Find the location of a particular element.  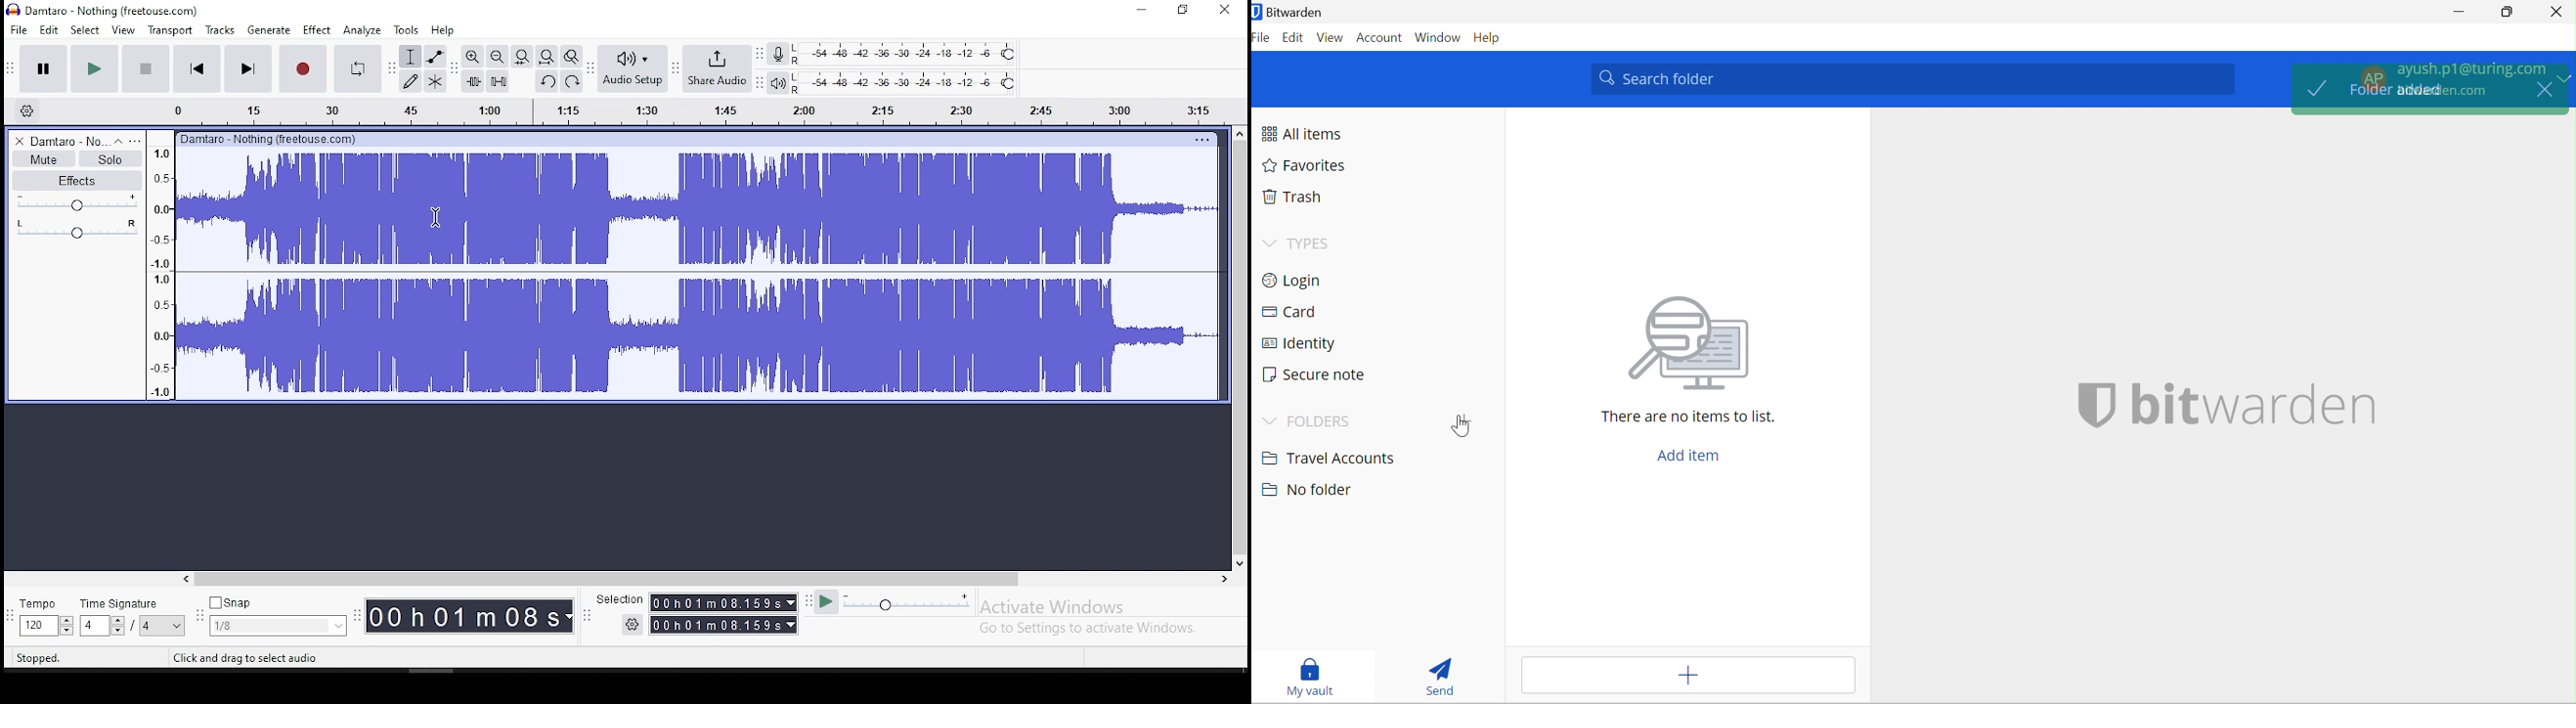

volume is located at coordinates (77, 202).